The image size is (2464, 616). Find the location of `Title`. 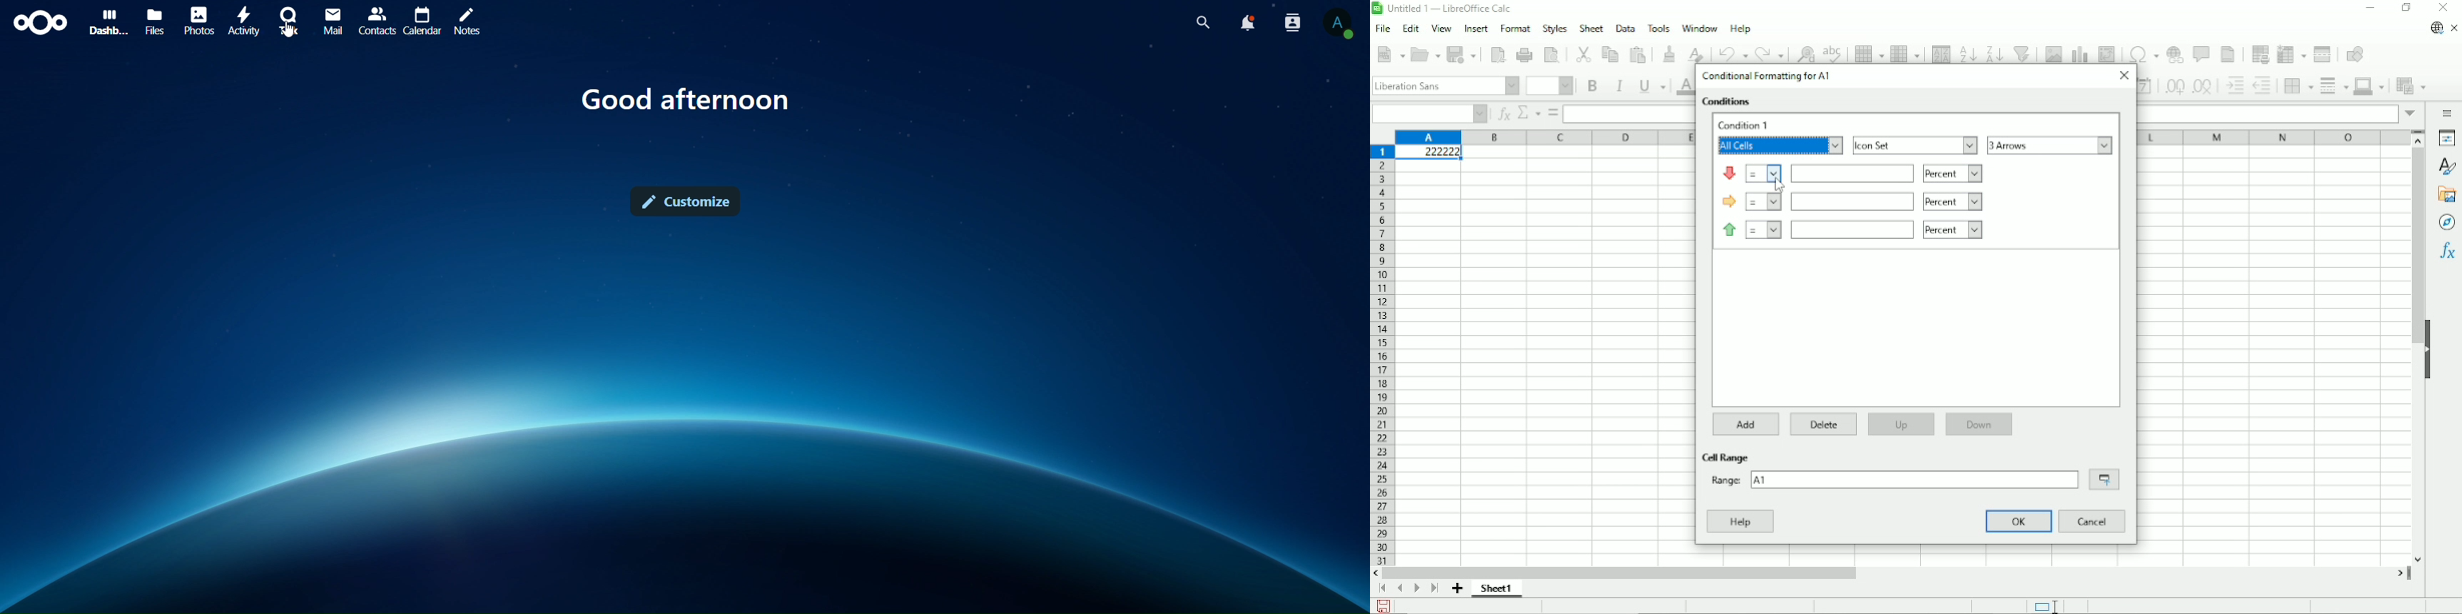

Title is located at coordinates (1445, 10).